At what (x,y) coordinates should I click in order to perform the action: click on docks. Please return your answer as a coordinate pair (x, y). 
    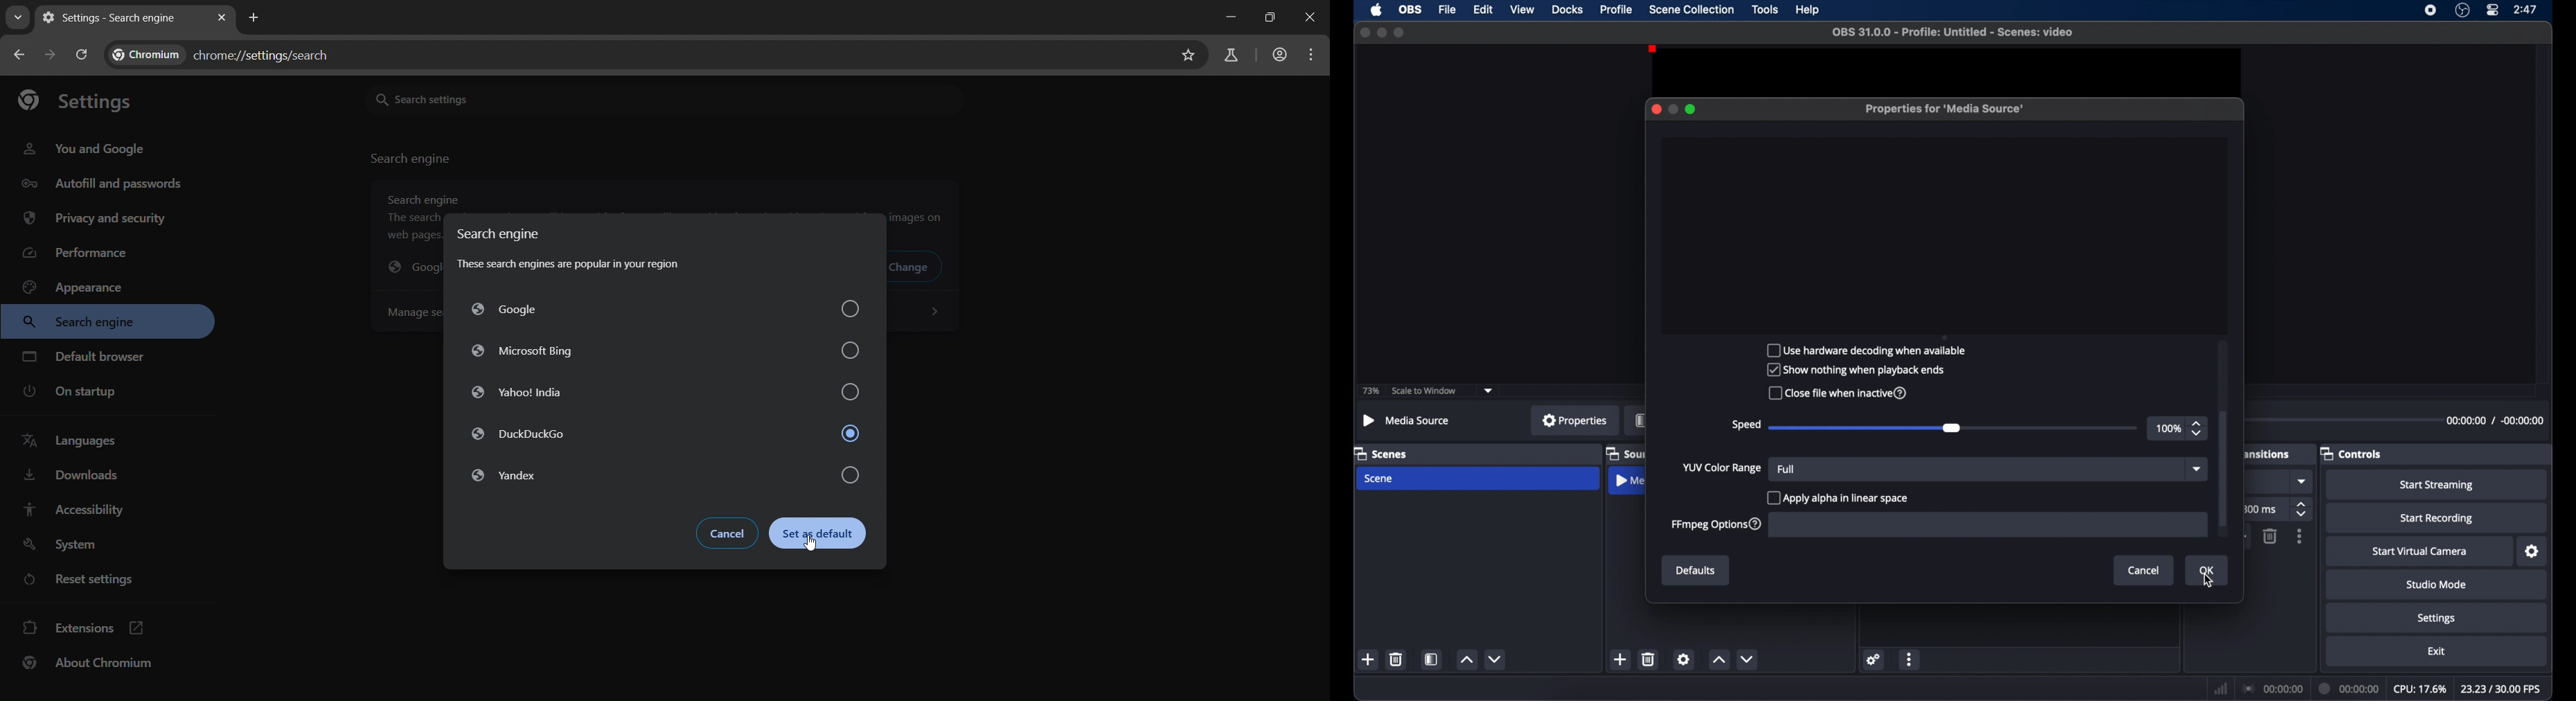
    Looking at the image, I should click on (1567, 10).